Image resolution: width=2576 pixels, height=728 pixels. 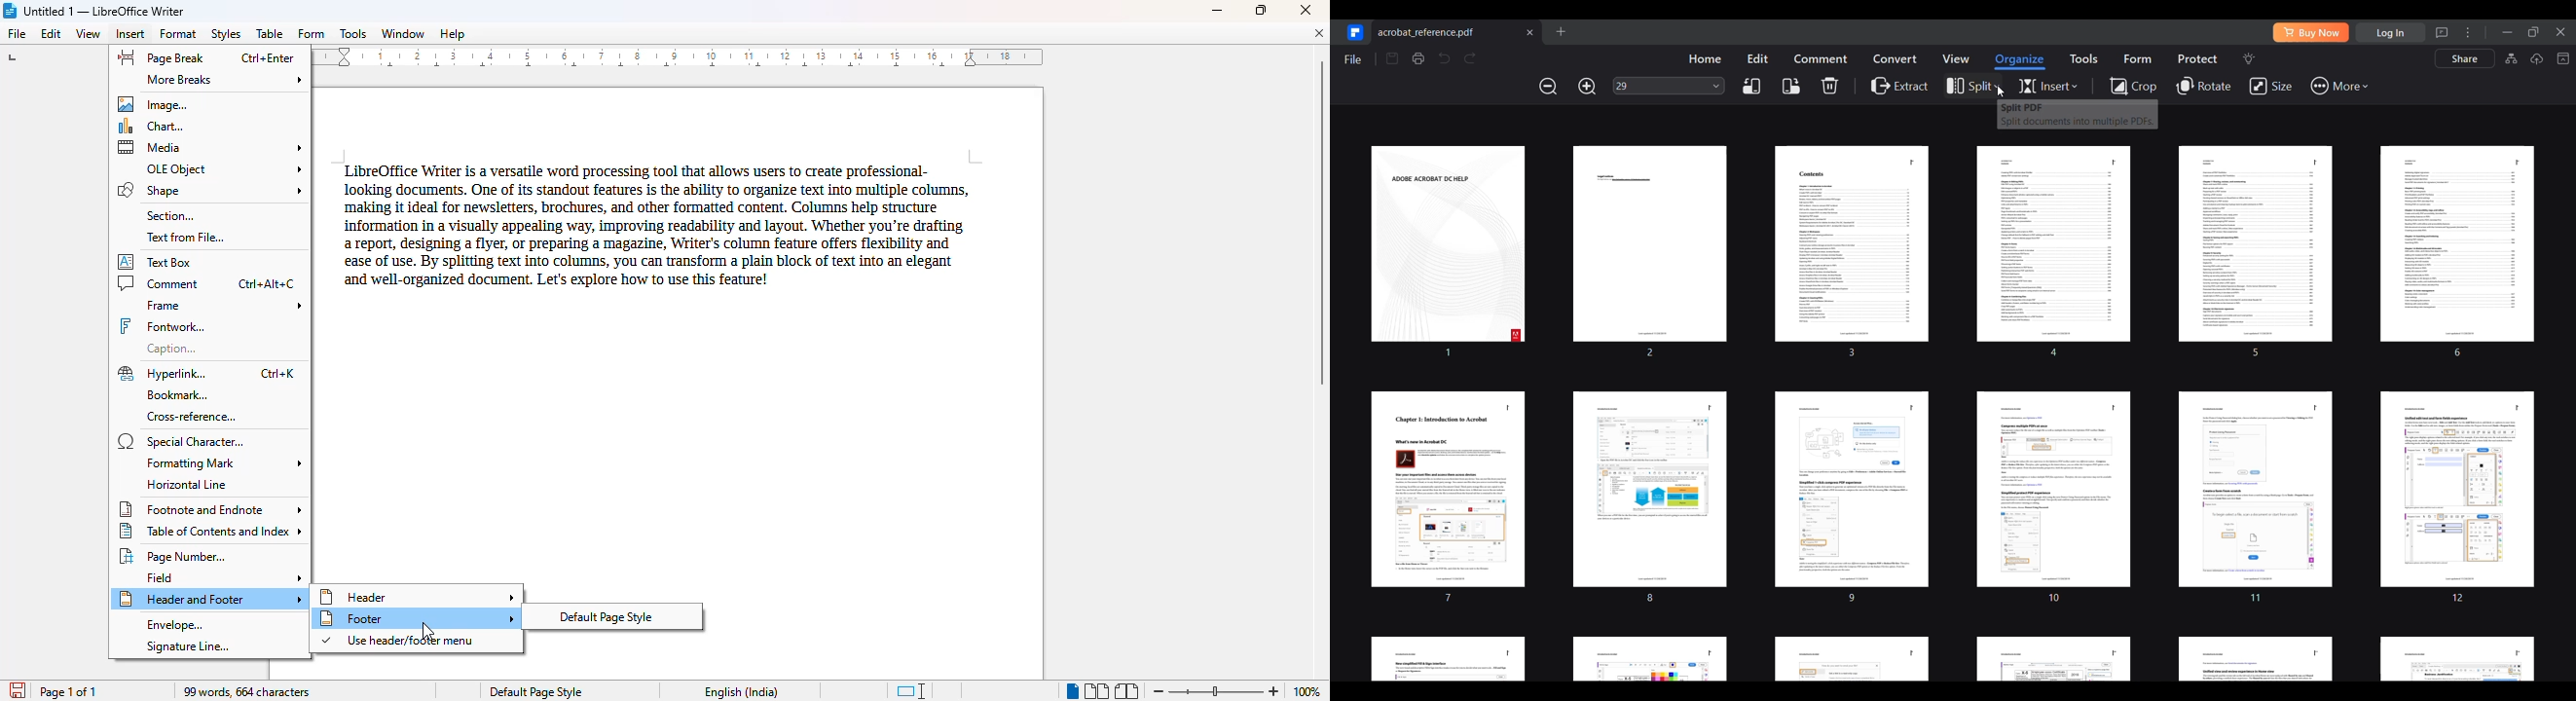 What do you see at coordinates (270, 34) in the screenshot?
I see `table` at bounding box center [270, 34].